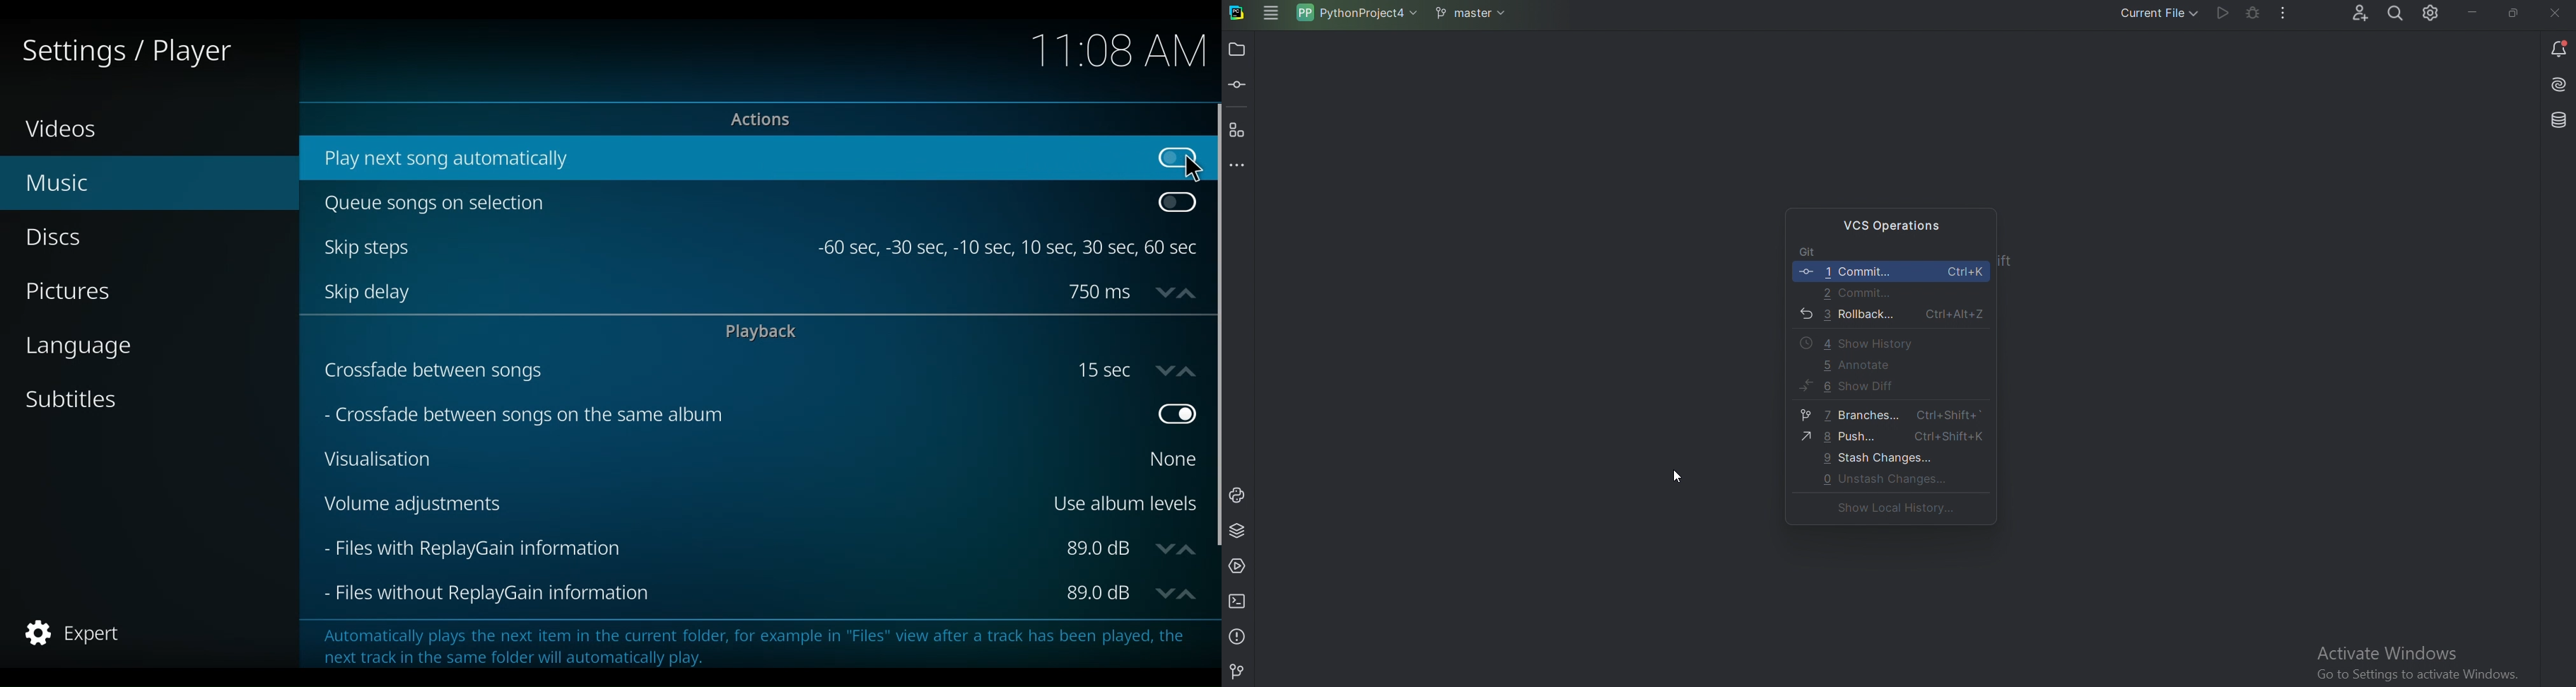 This screenshot has width=2576, height=700. I want to click on down, so click(1161, 291).